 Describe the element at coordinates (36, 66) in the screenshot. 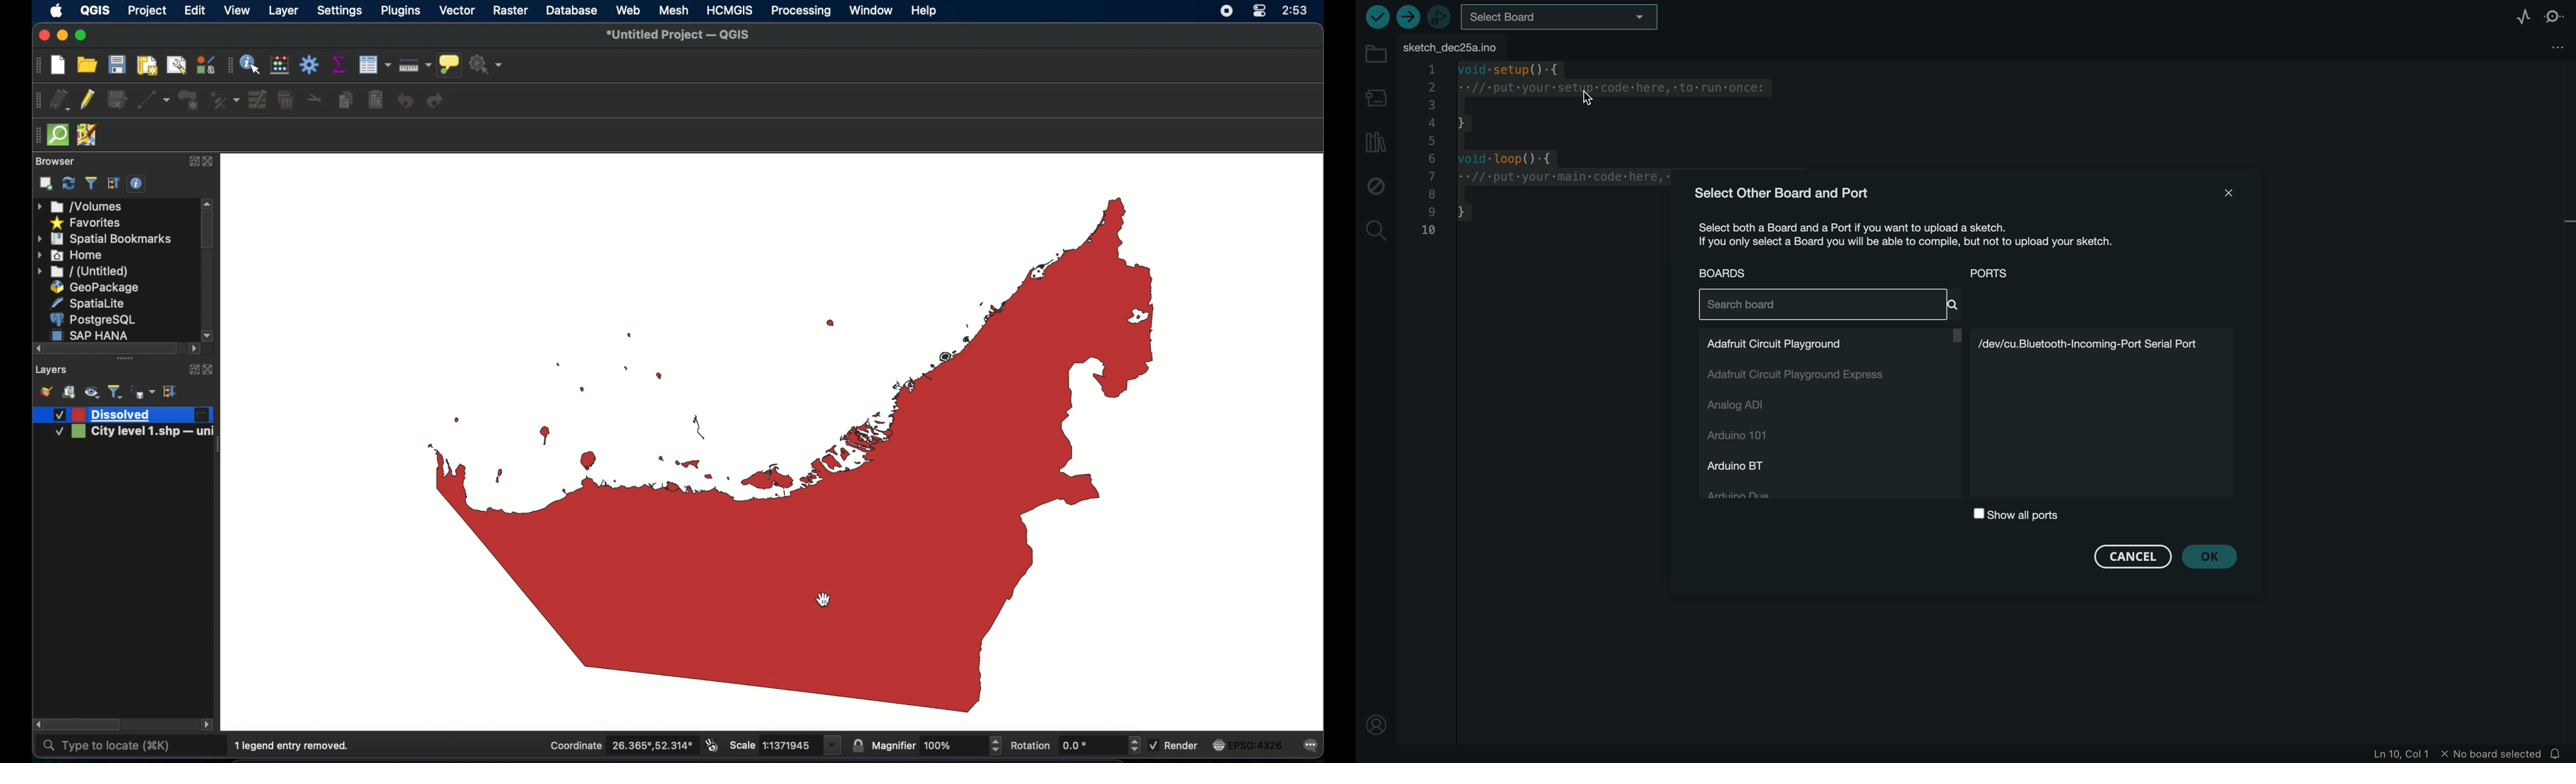

I see `project toolbar` at that location.